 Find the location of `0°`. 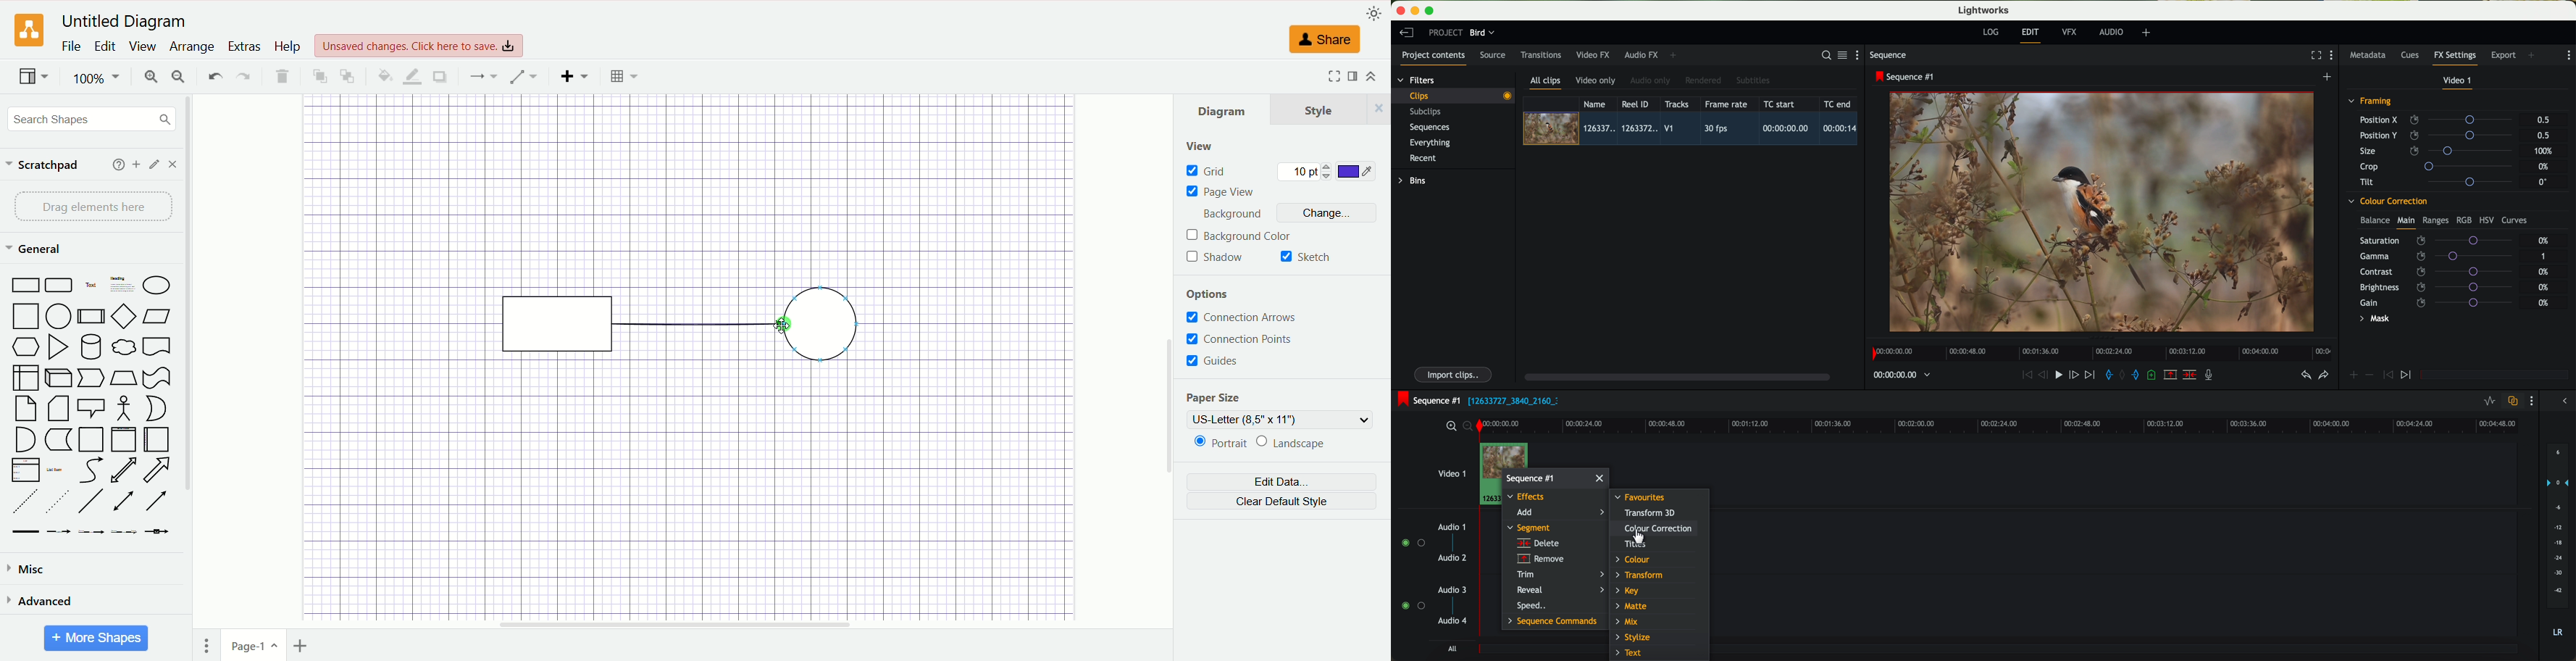

0° is located at coordinates (2544, 181).